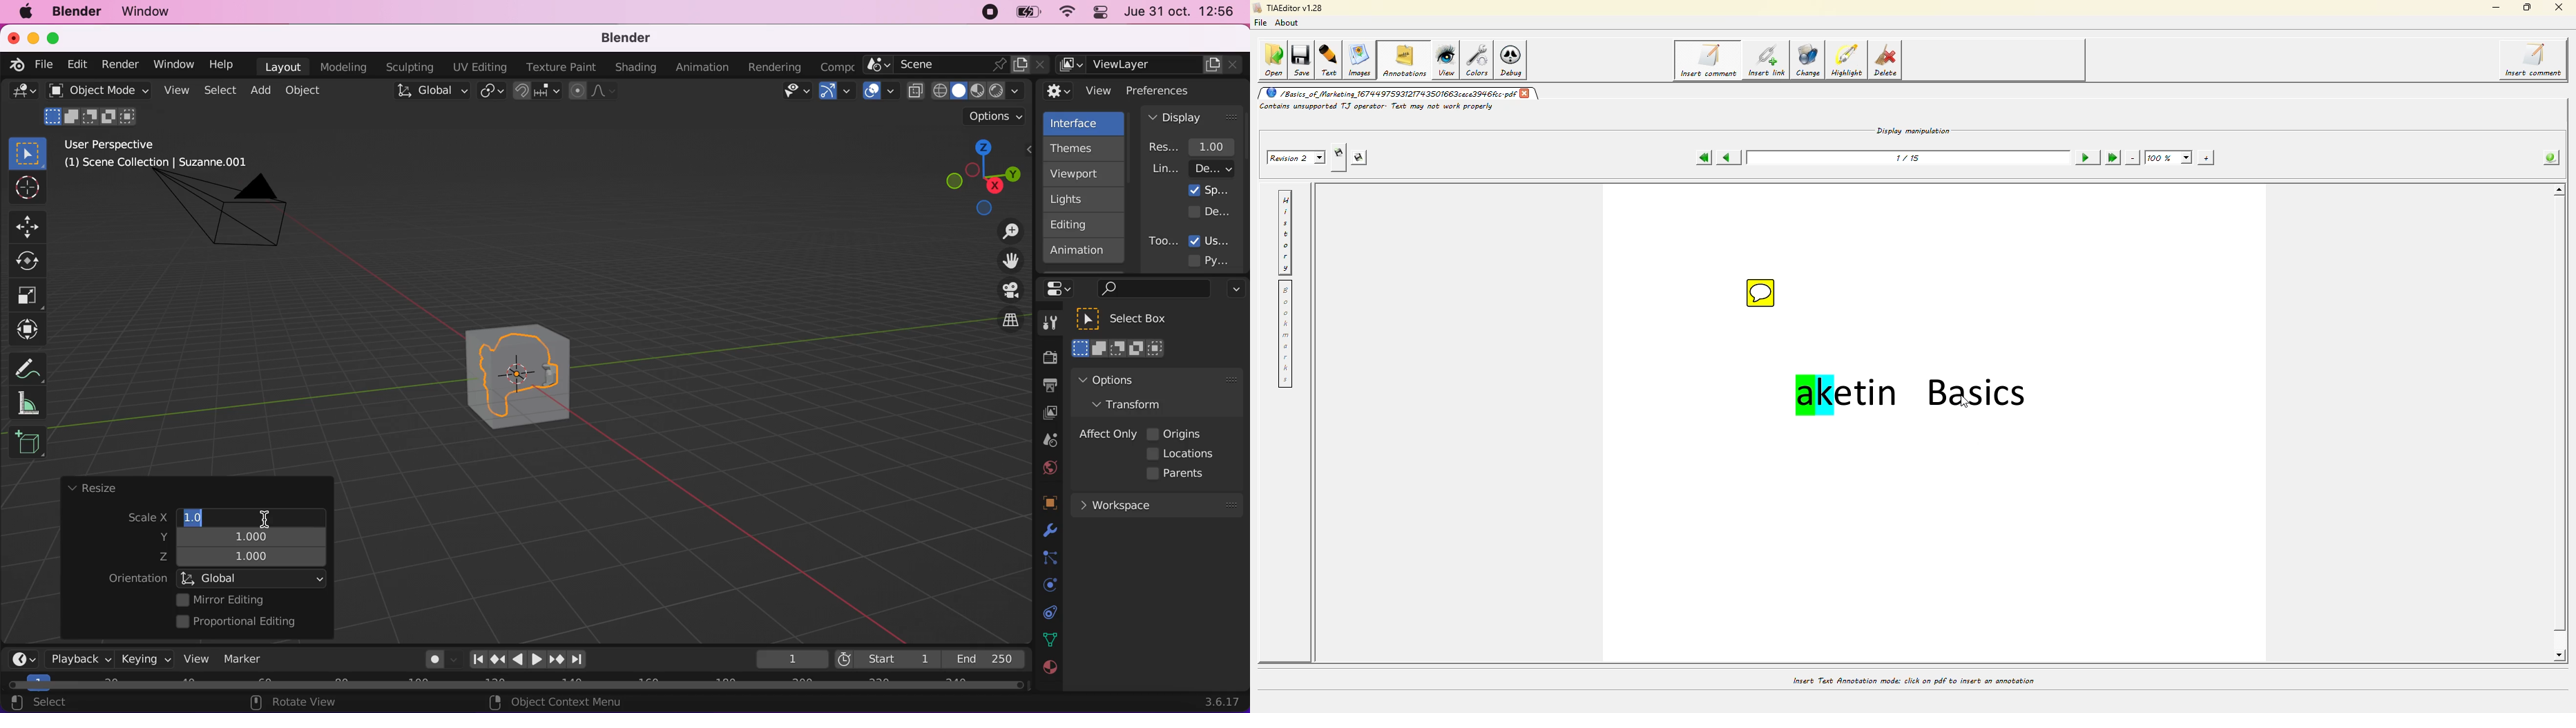 The height and width of the screenshot is (728, 2576). I want to click on camera, so click(234, 219).